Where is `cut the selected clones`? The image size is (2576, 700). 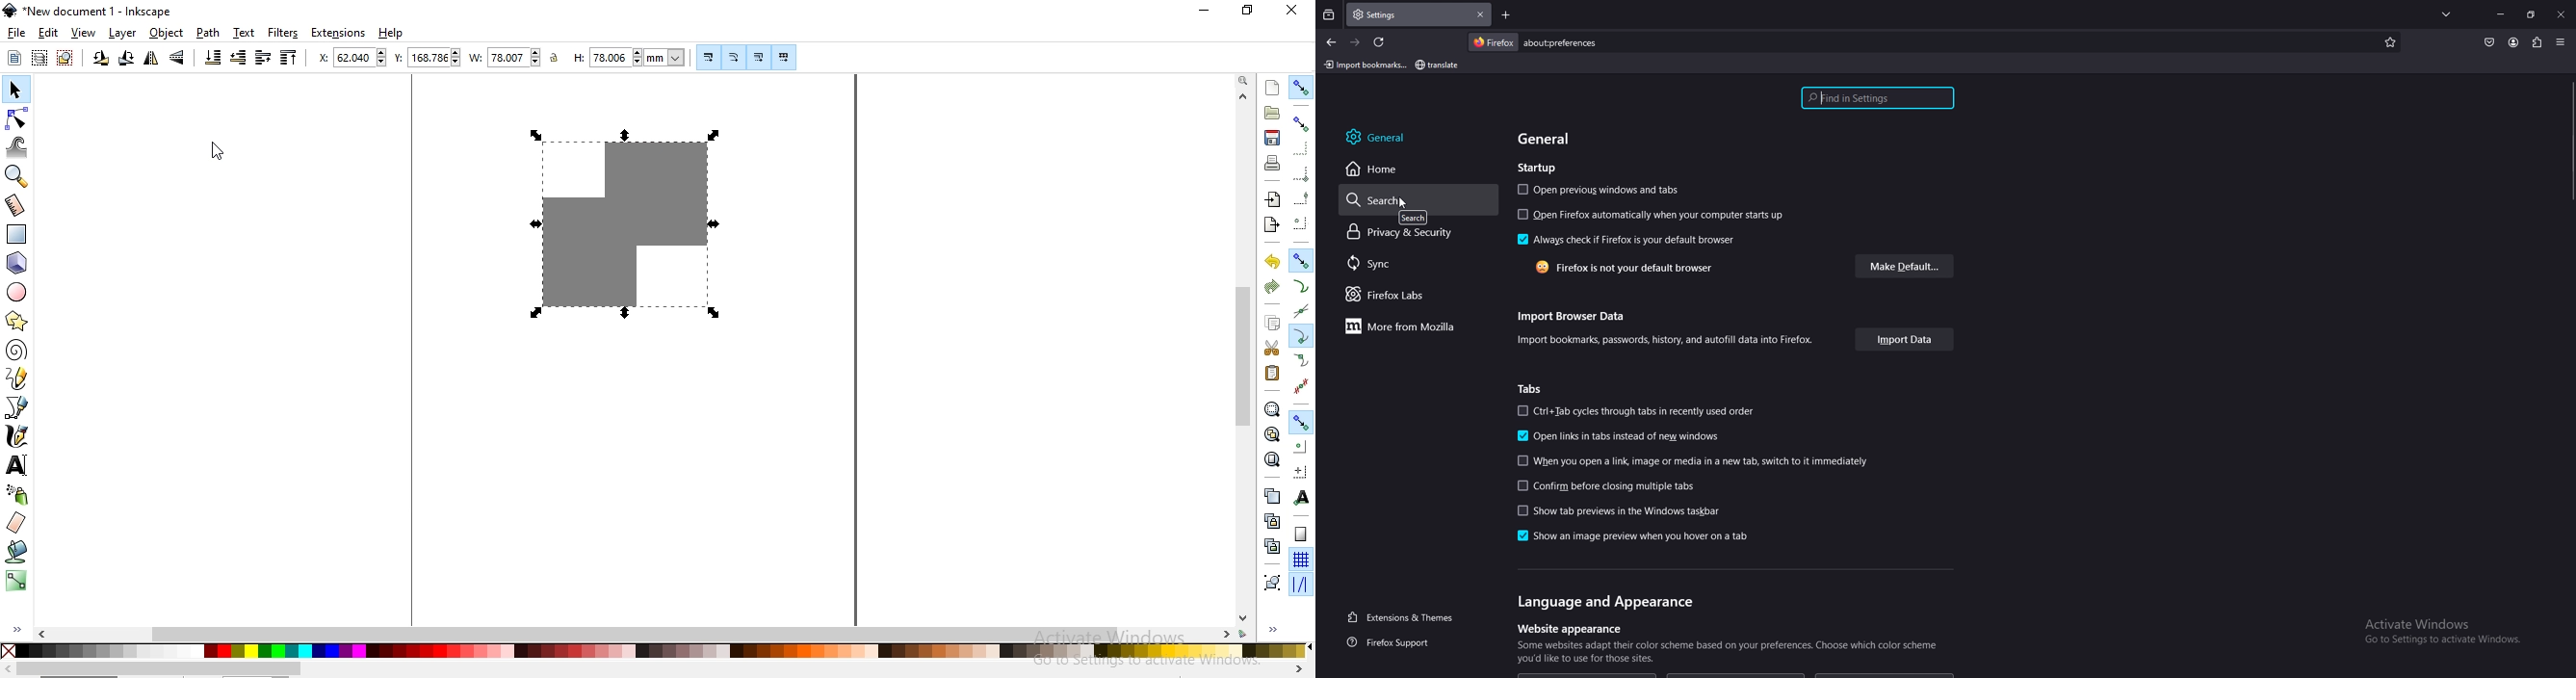
cut the selected clones is located at coordinates (1272, 545).